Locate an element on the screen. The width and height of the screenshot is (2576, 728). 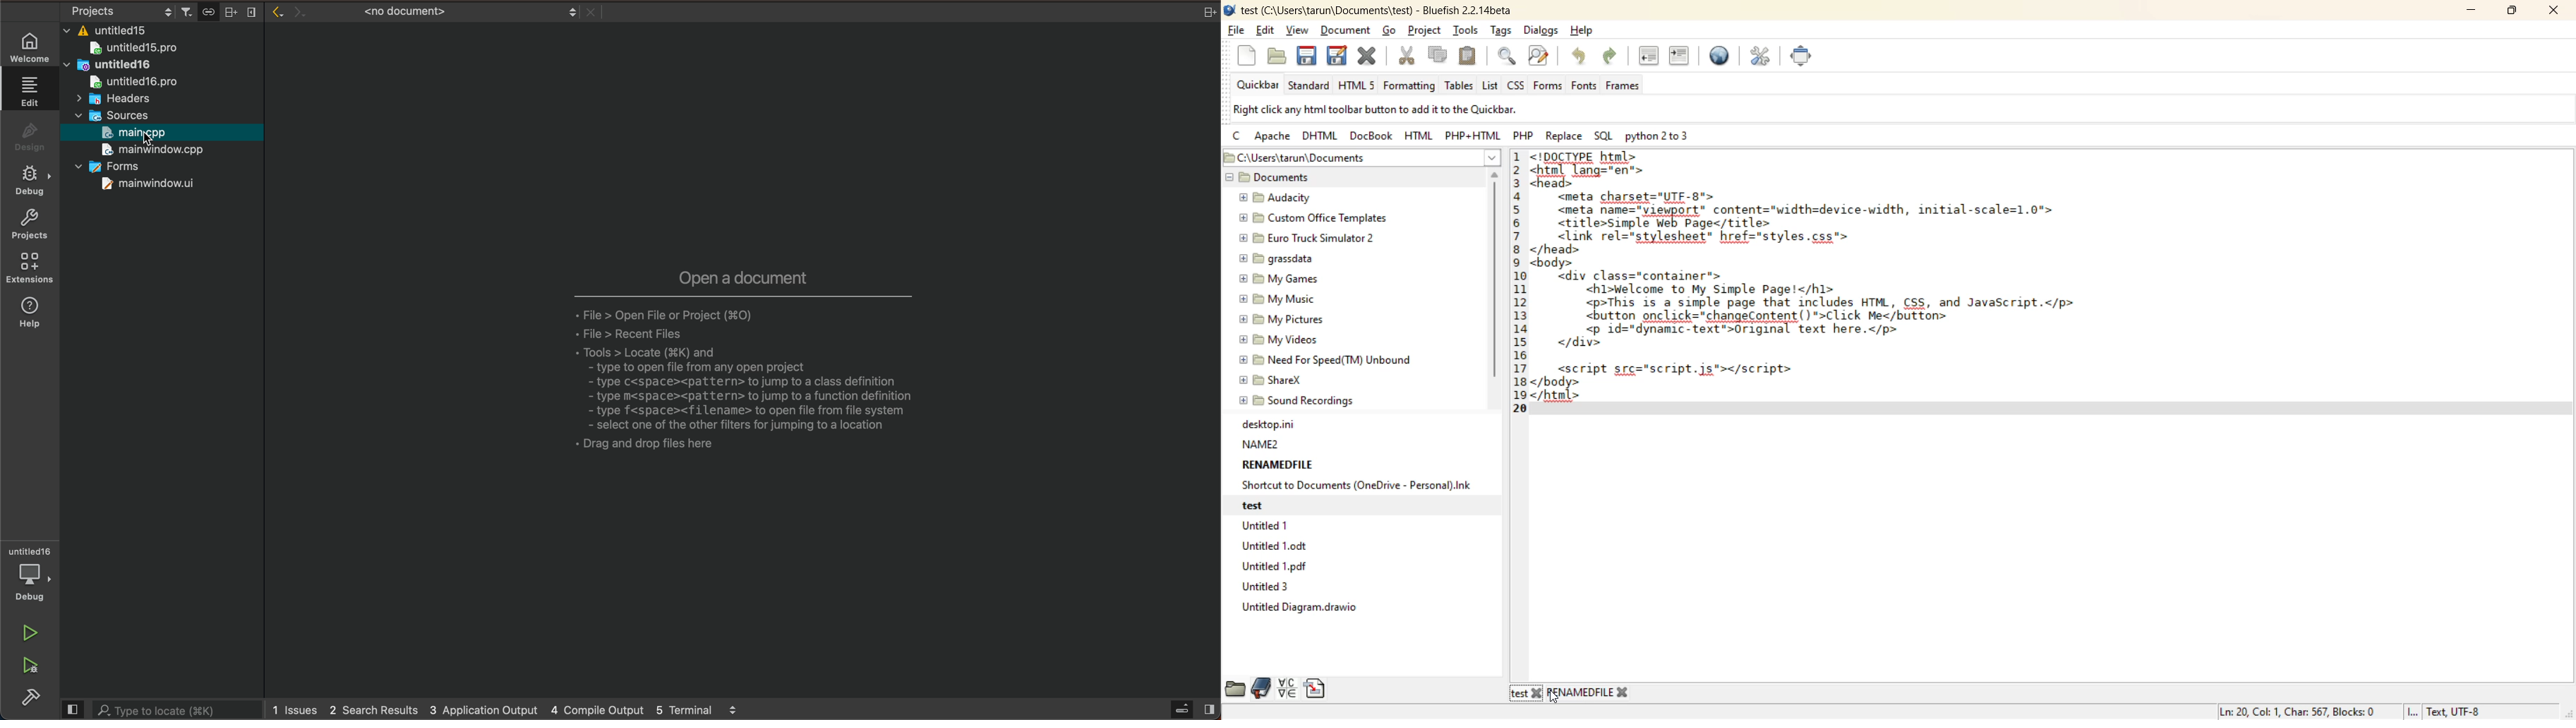
test is located at coordinates (1253, 507).